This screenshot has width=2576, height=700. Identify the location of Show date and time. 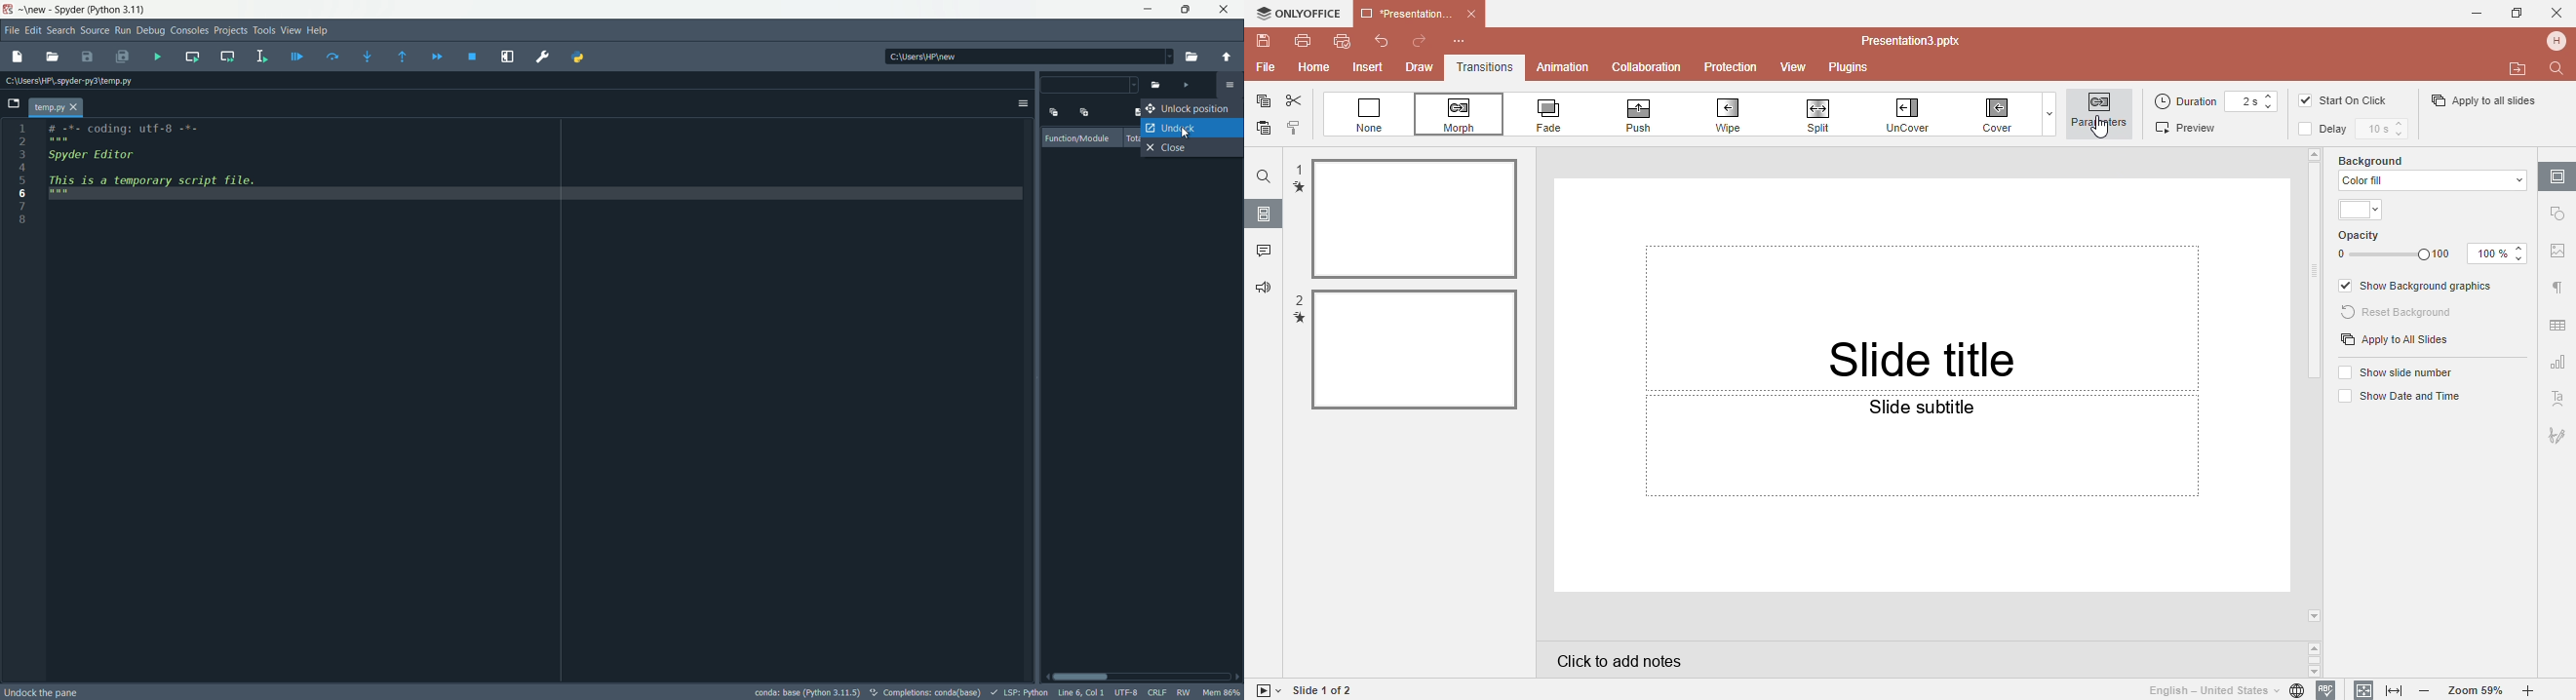
(2397, 398).